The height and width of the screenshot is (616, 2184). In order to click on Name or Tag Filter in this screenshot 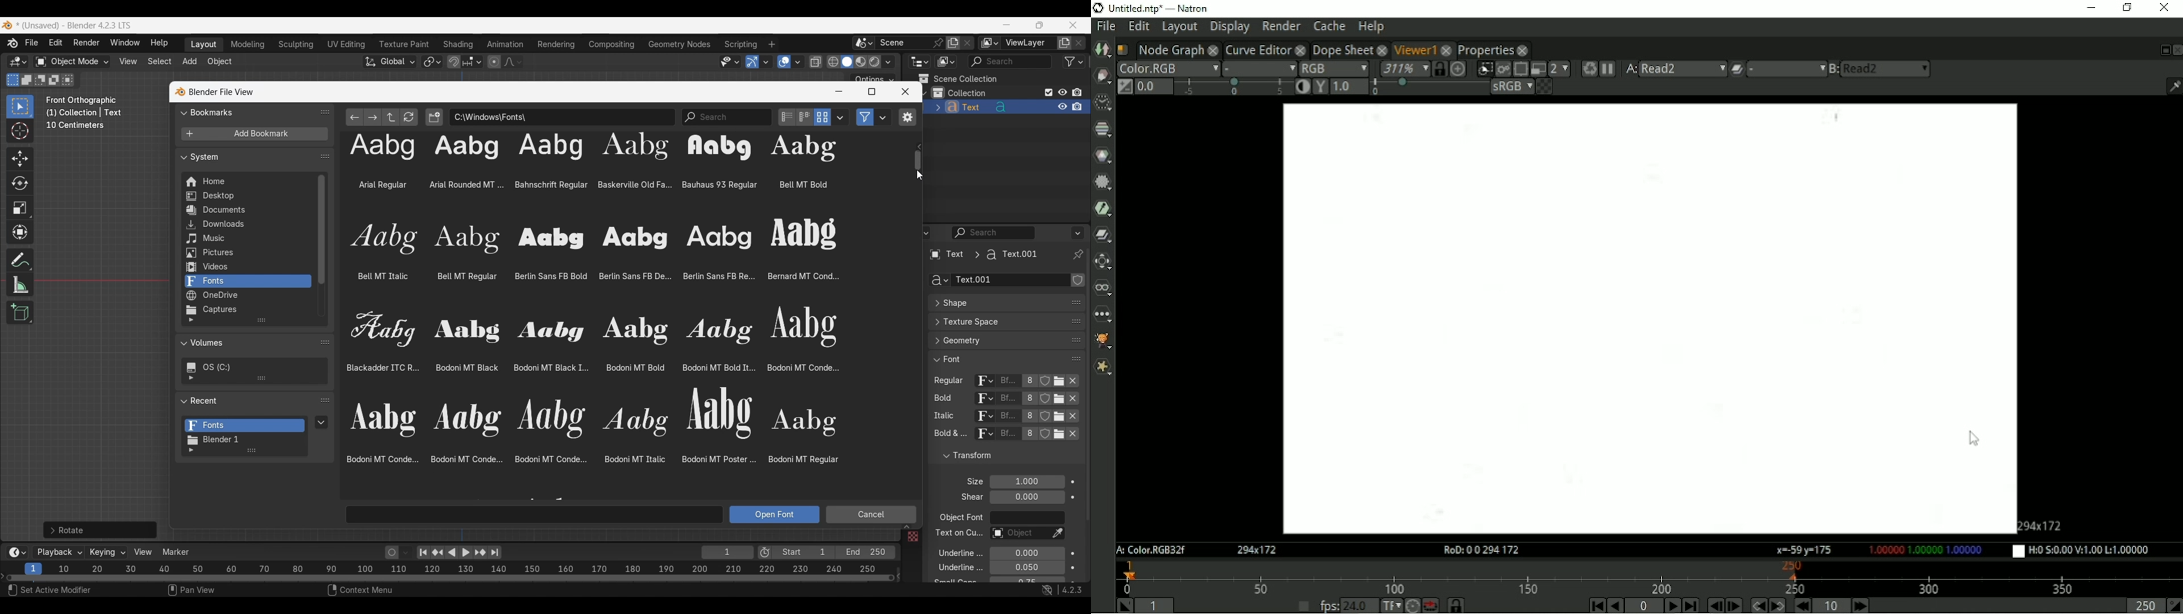, I will do `click(727, 117)`.